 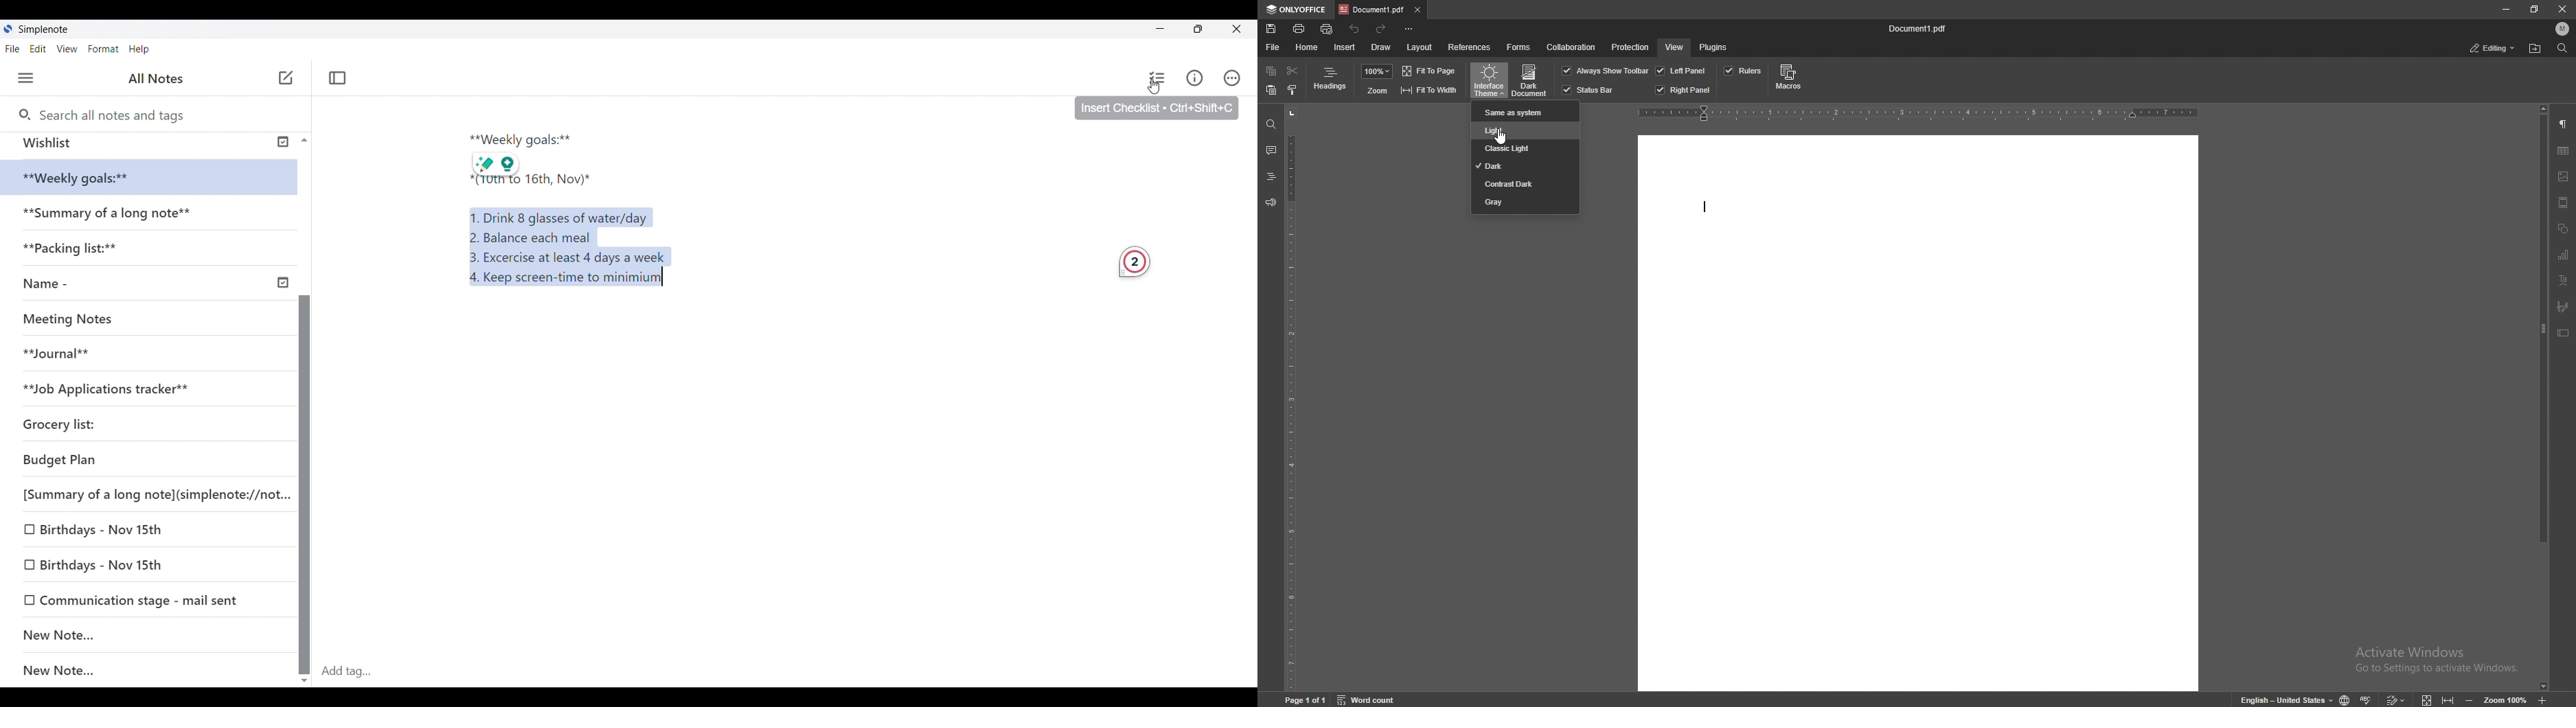 I want to click on resize, so click(x=2534, y=9).